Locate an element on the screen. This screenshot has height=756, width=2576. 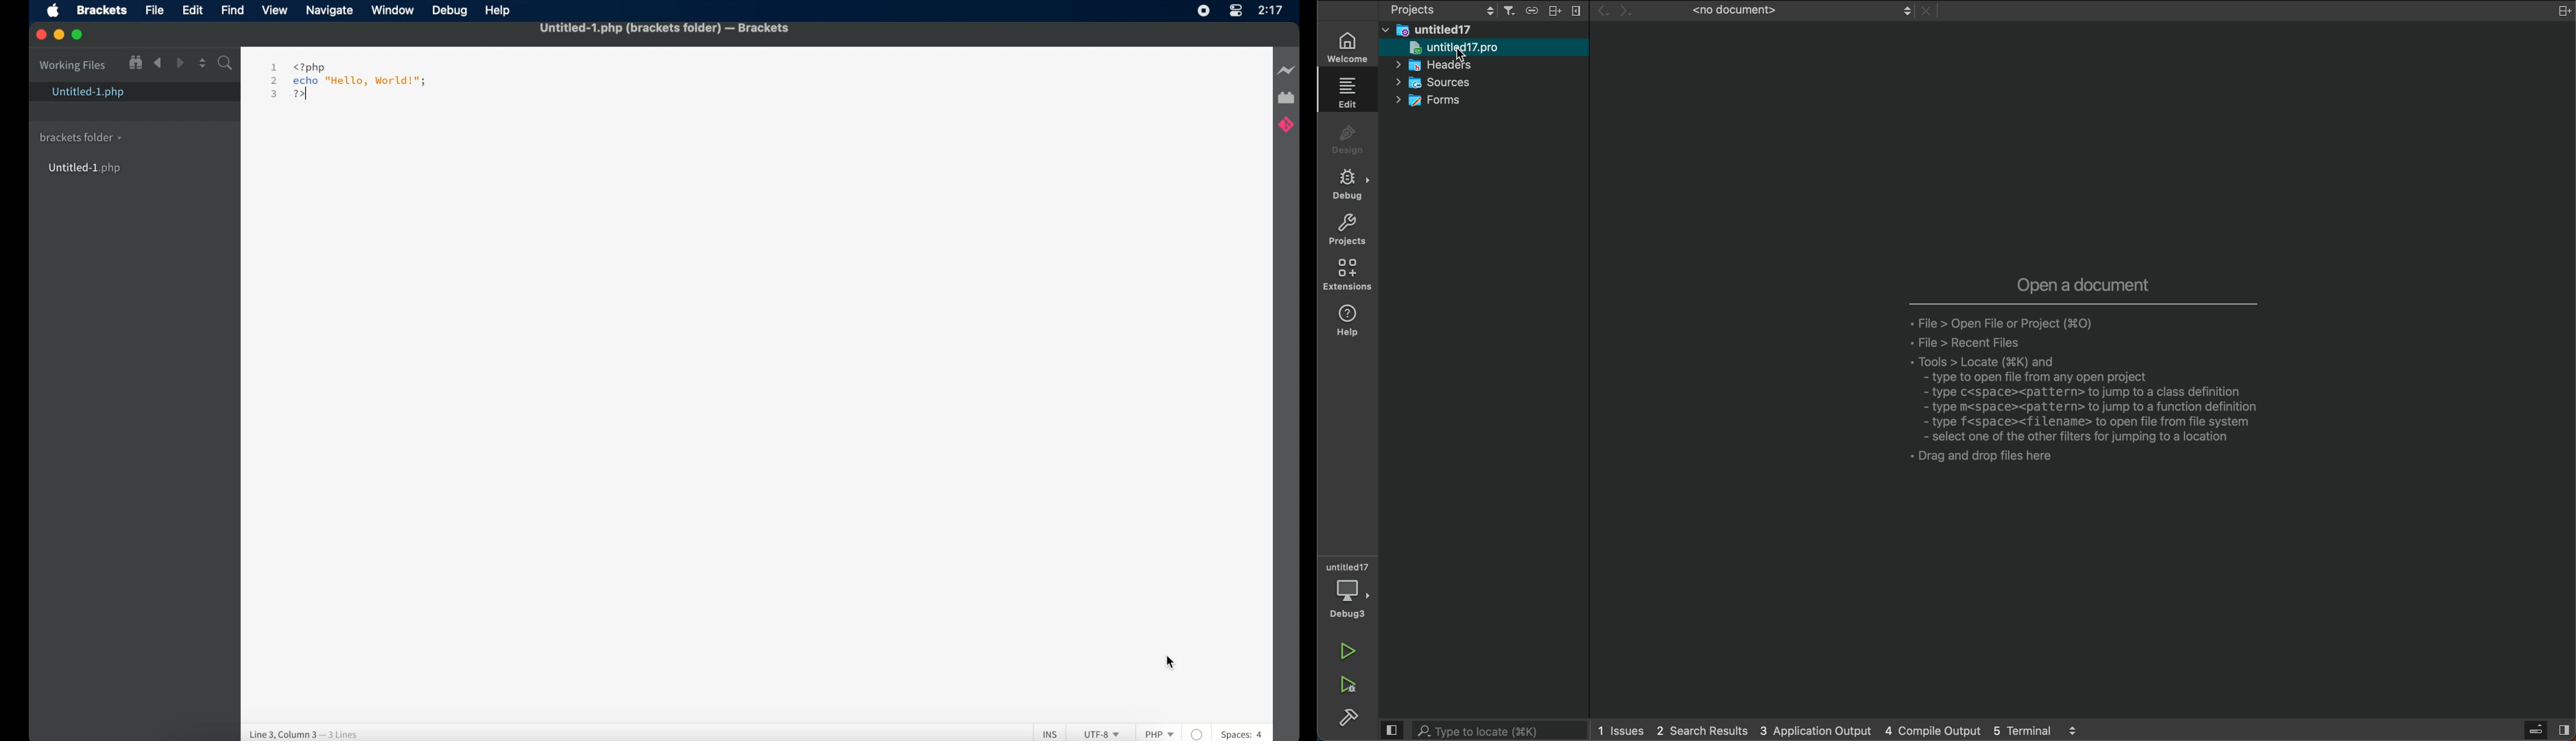
forms is located at coordinates (1448, 101).